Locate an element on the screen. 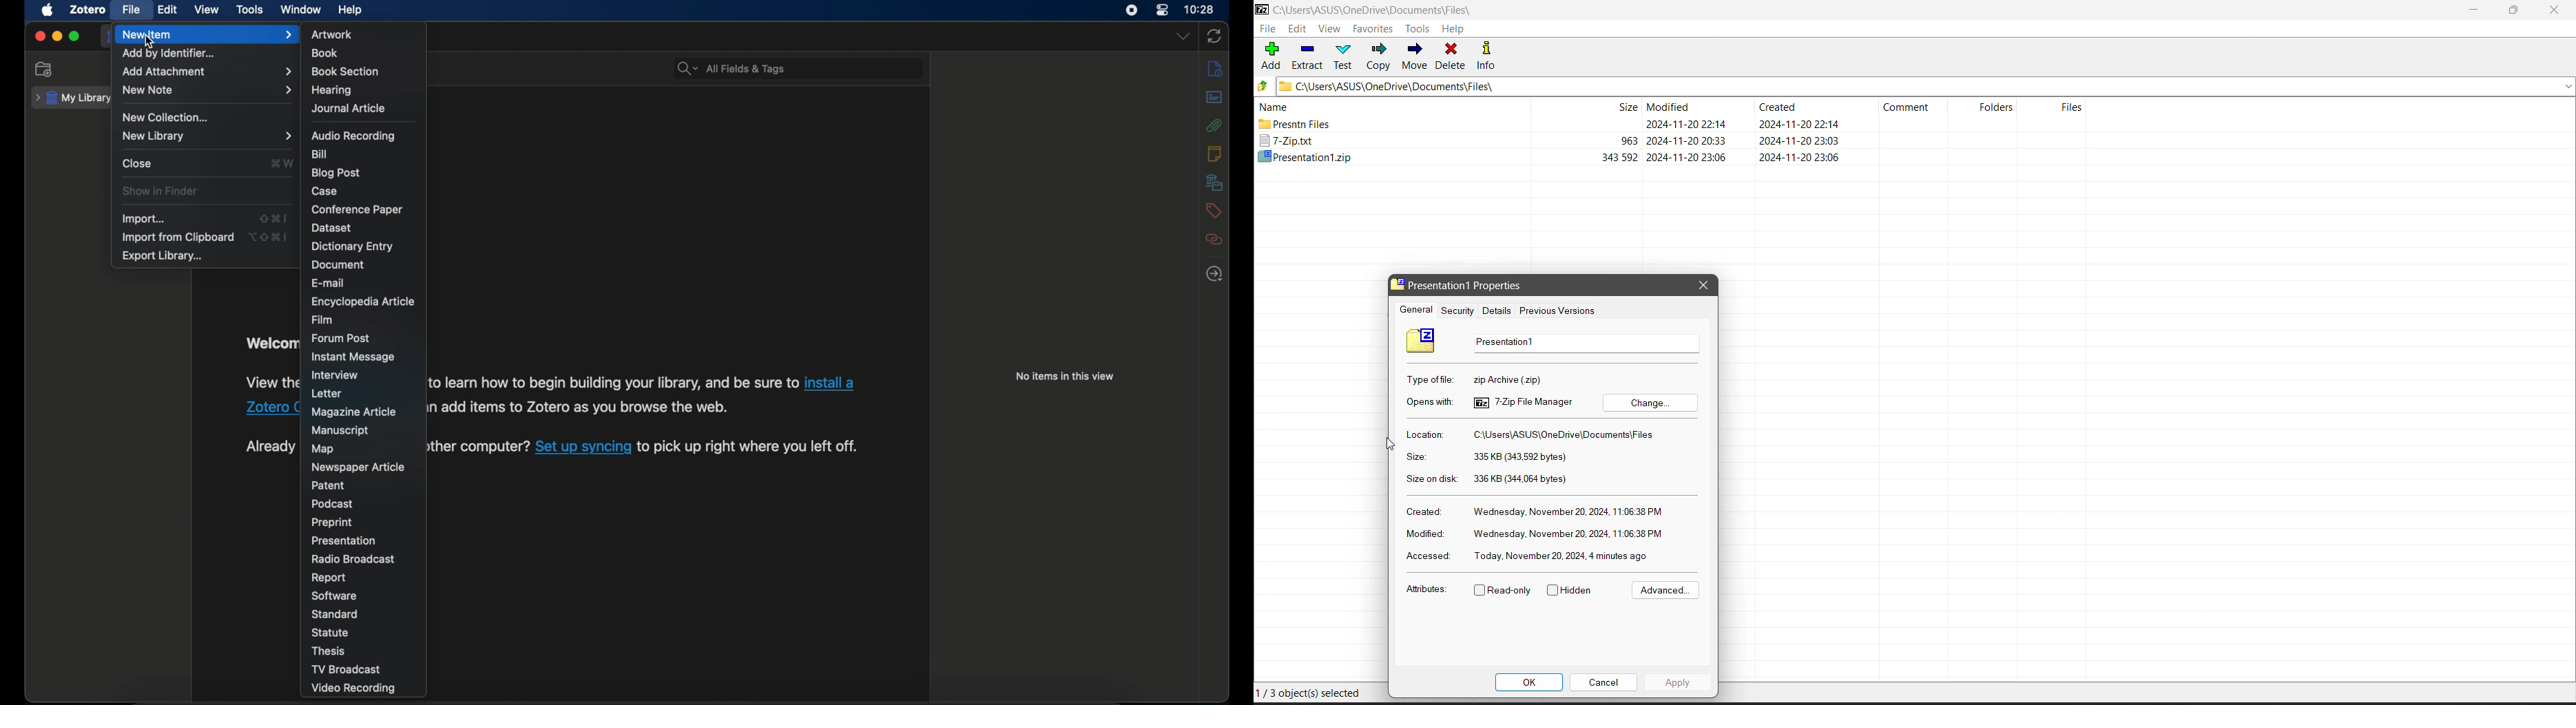 This screenshot has height=728, width=2576. all fields & tags is located at coordinates (730, 68).